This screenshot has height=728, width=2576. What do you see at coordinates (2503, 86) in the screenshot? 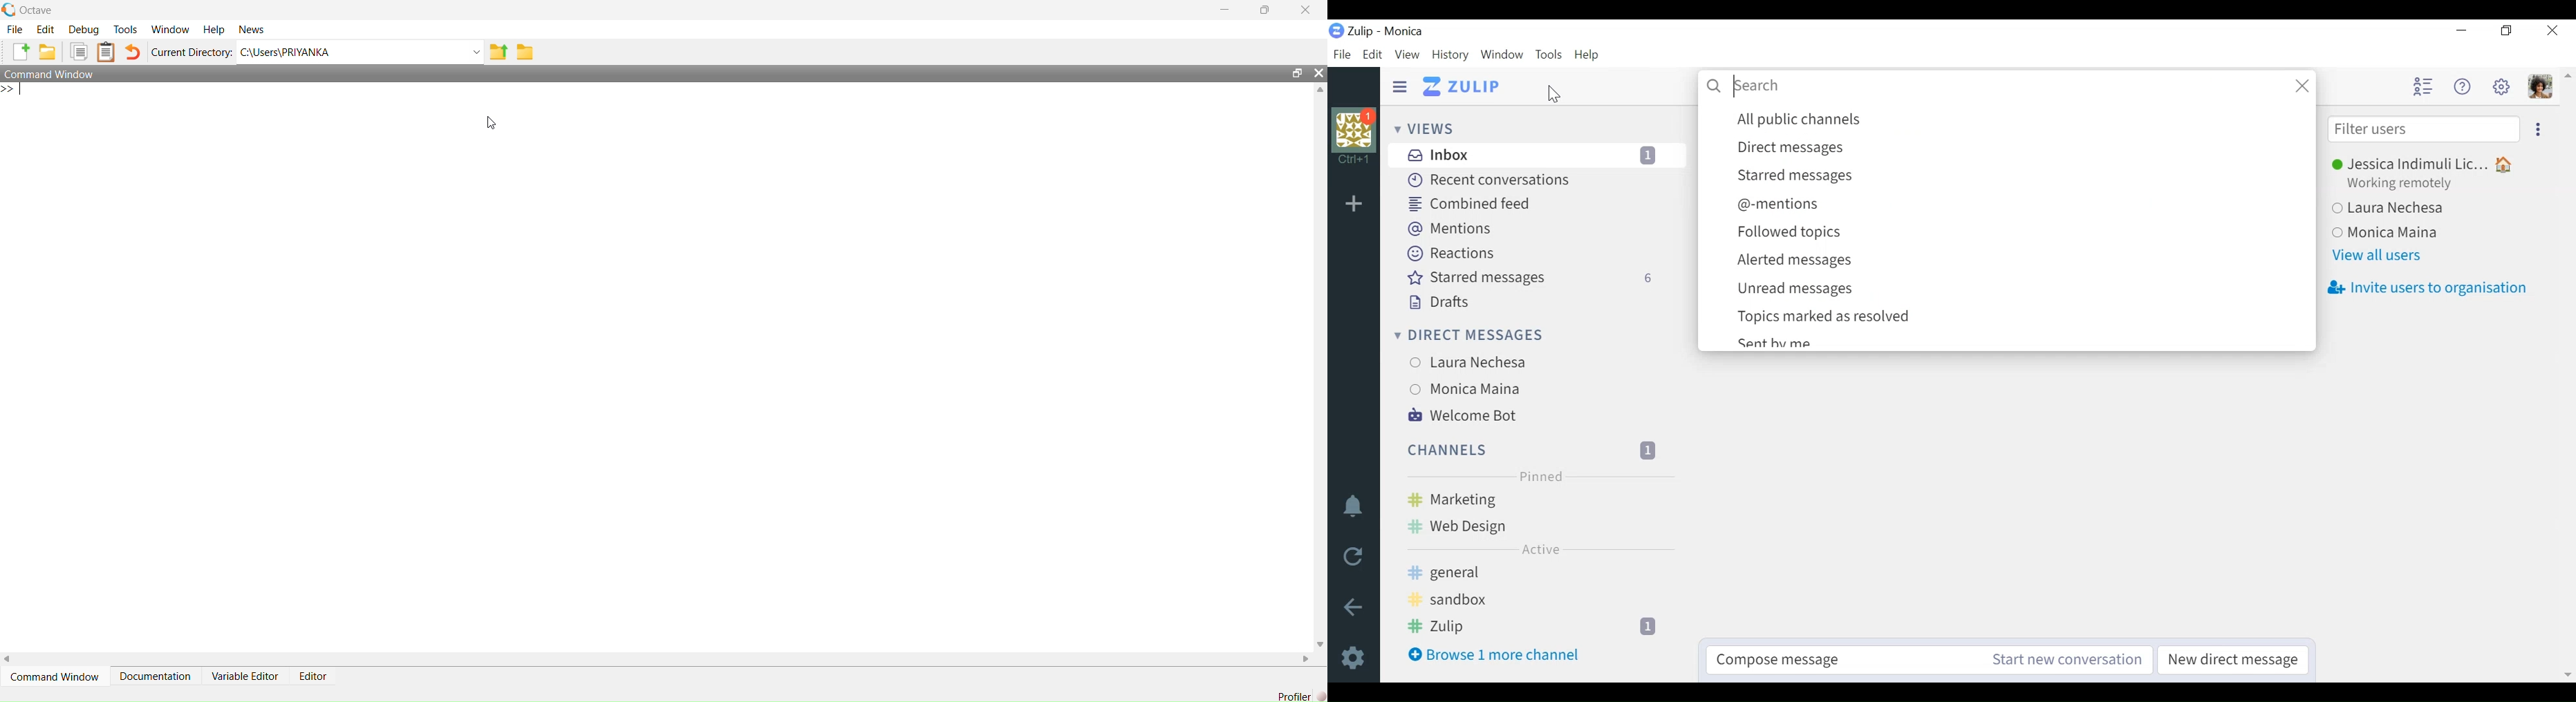
I see `Settings` at bounding box center [2503, 86].